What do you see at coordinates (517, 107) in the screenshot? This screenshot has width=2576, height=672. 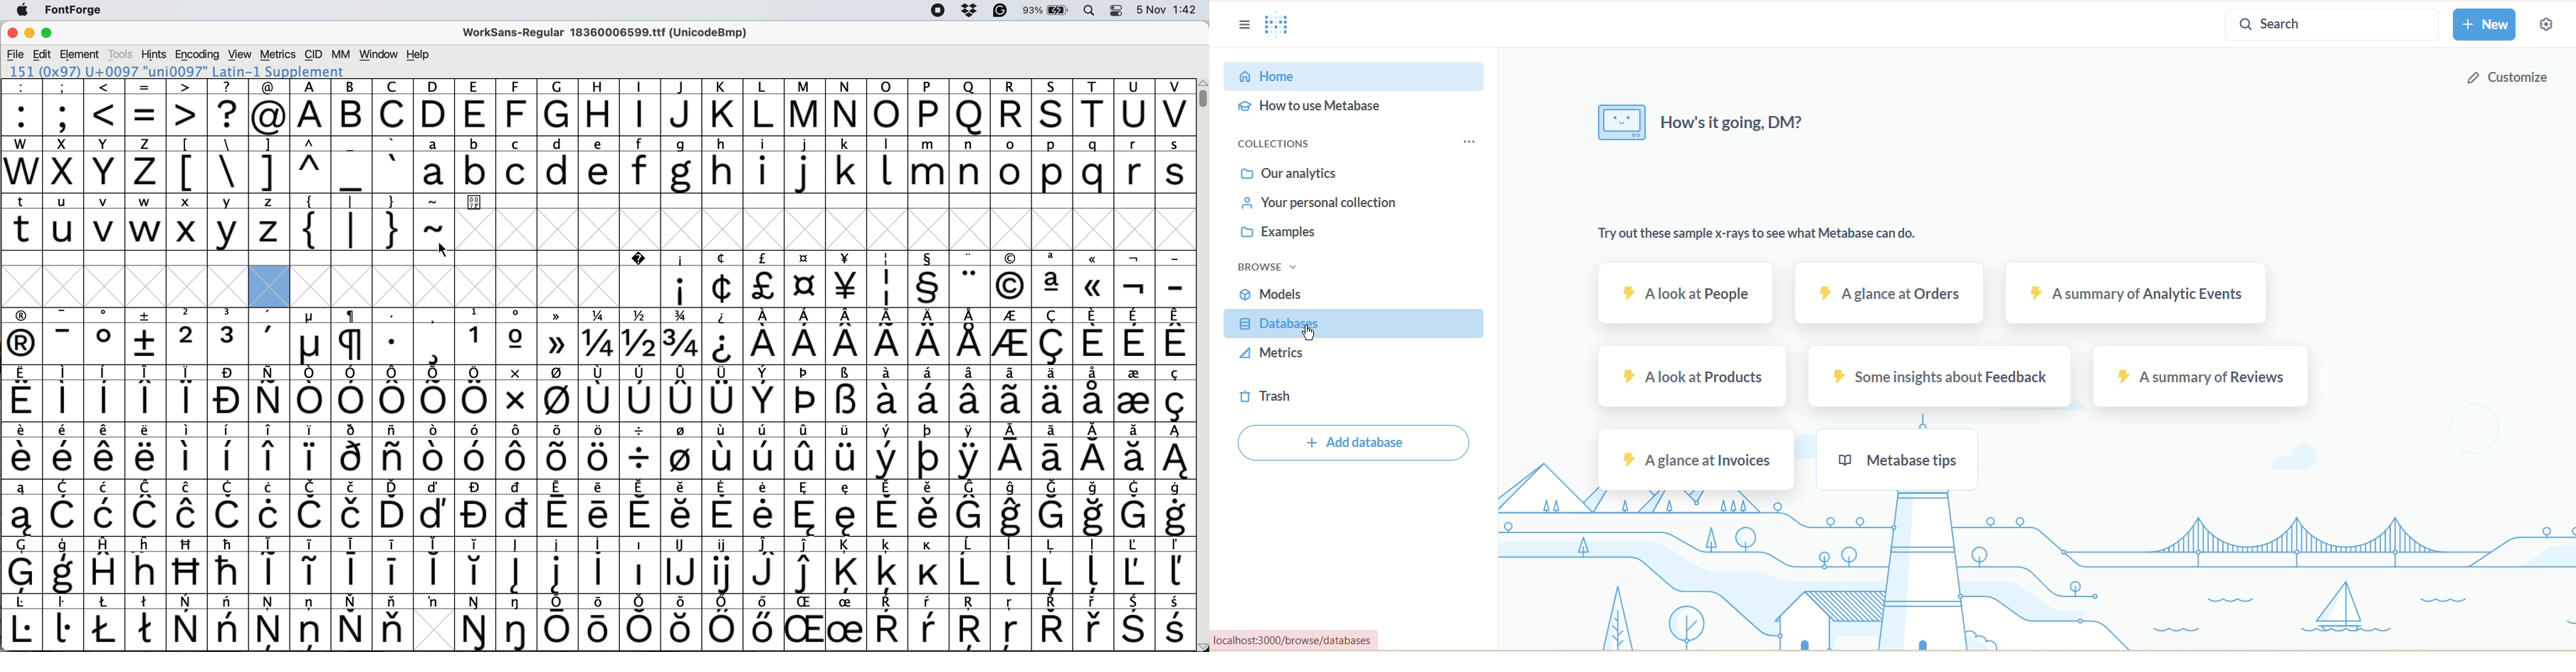 I see `` at bounding box center [517, 107].